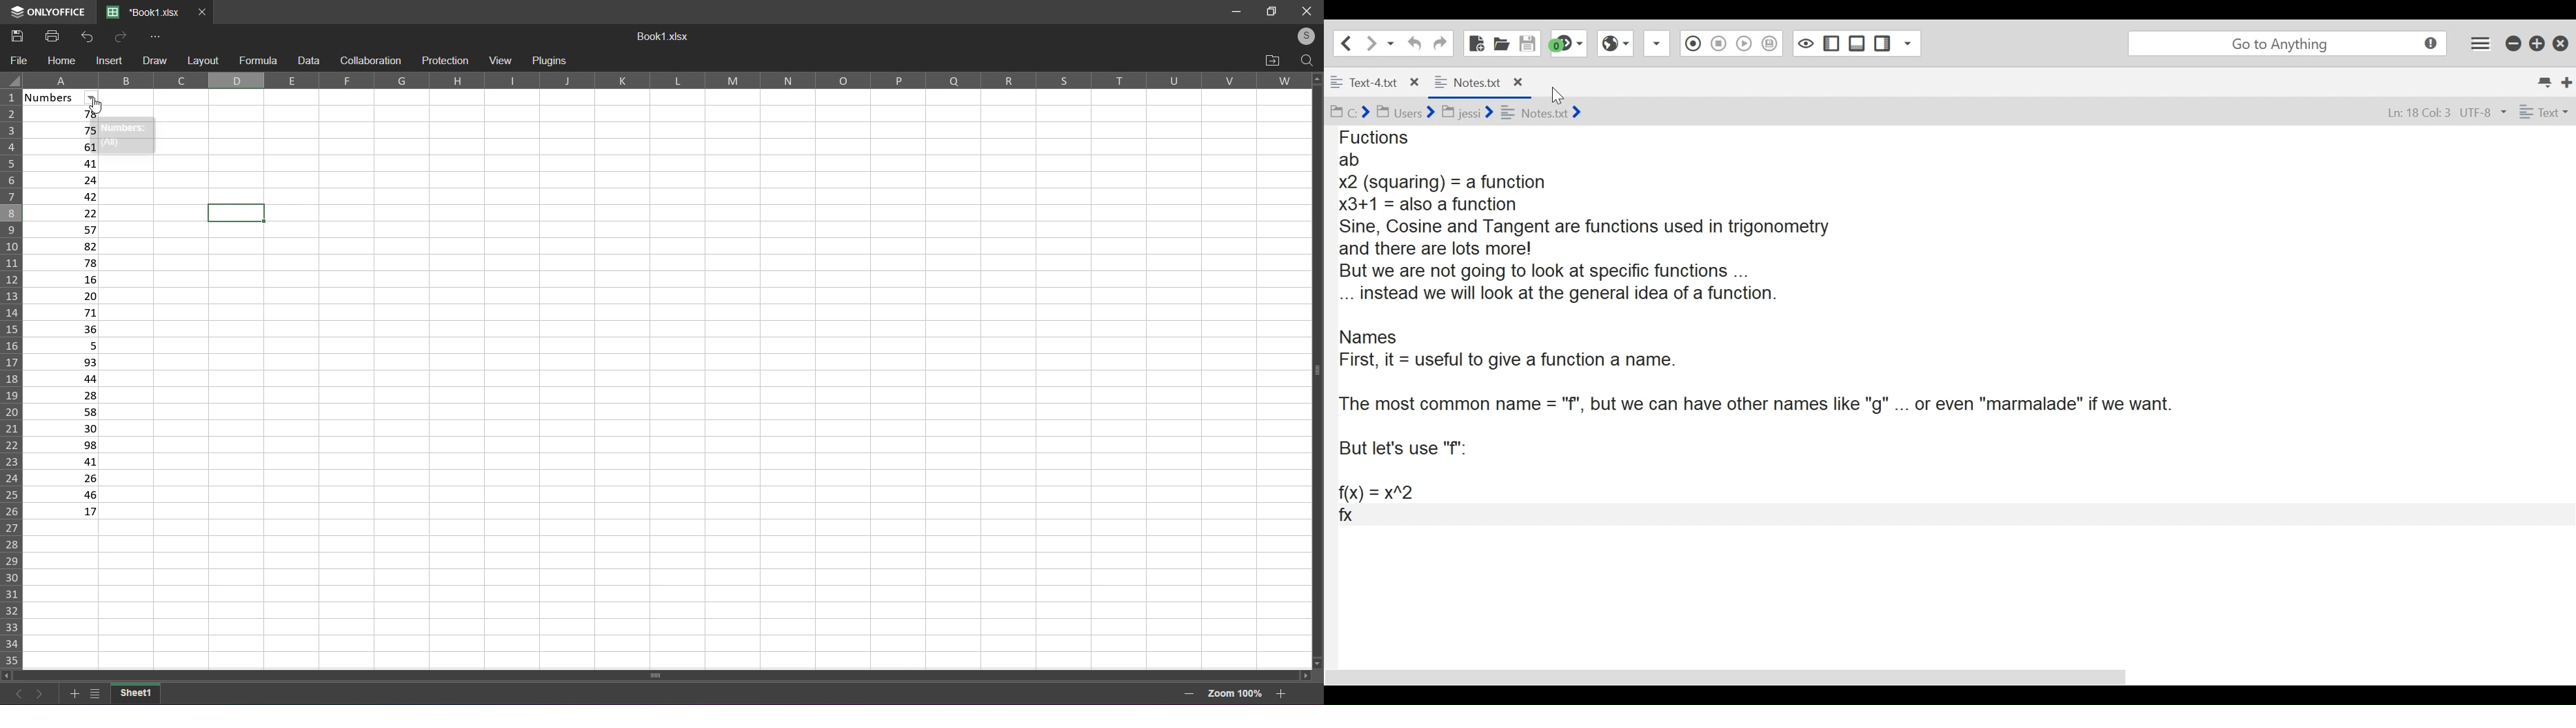 This screenshot has height=728, width=2576. I want to click on formula, so click(258, 59).